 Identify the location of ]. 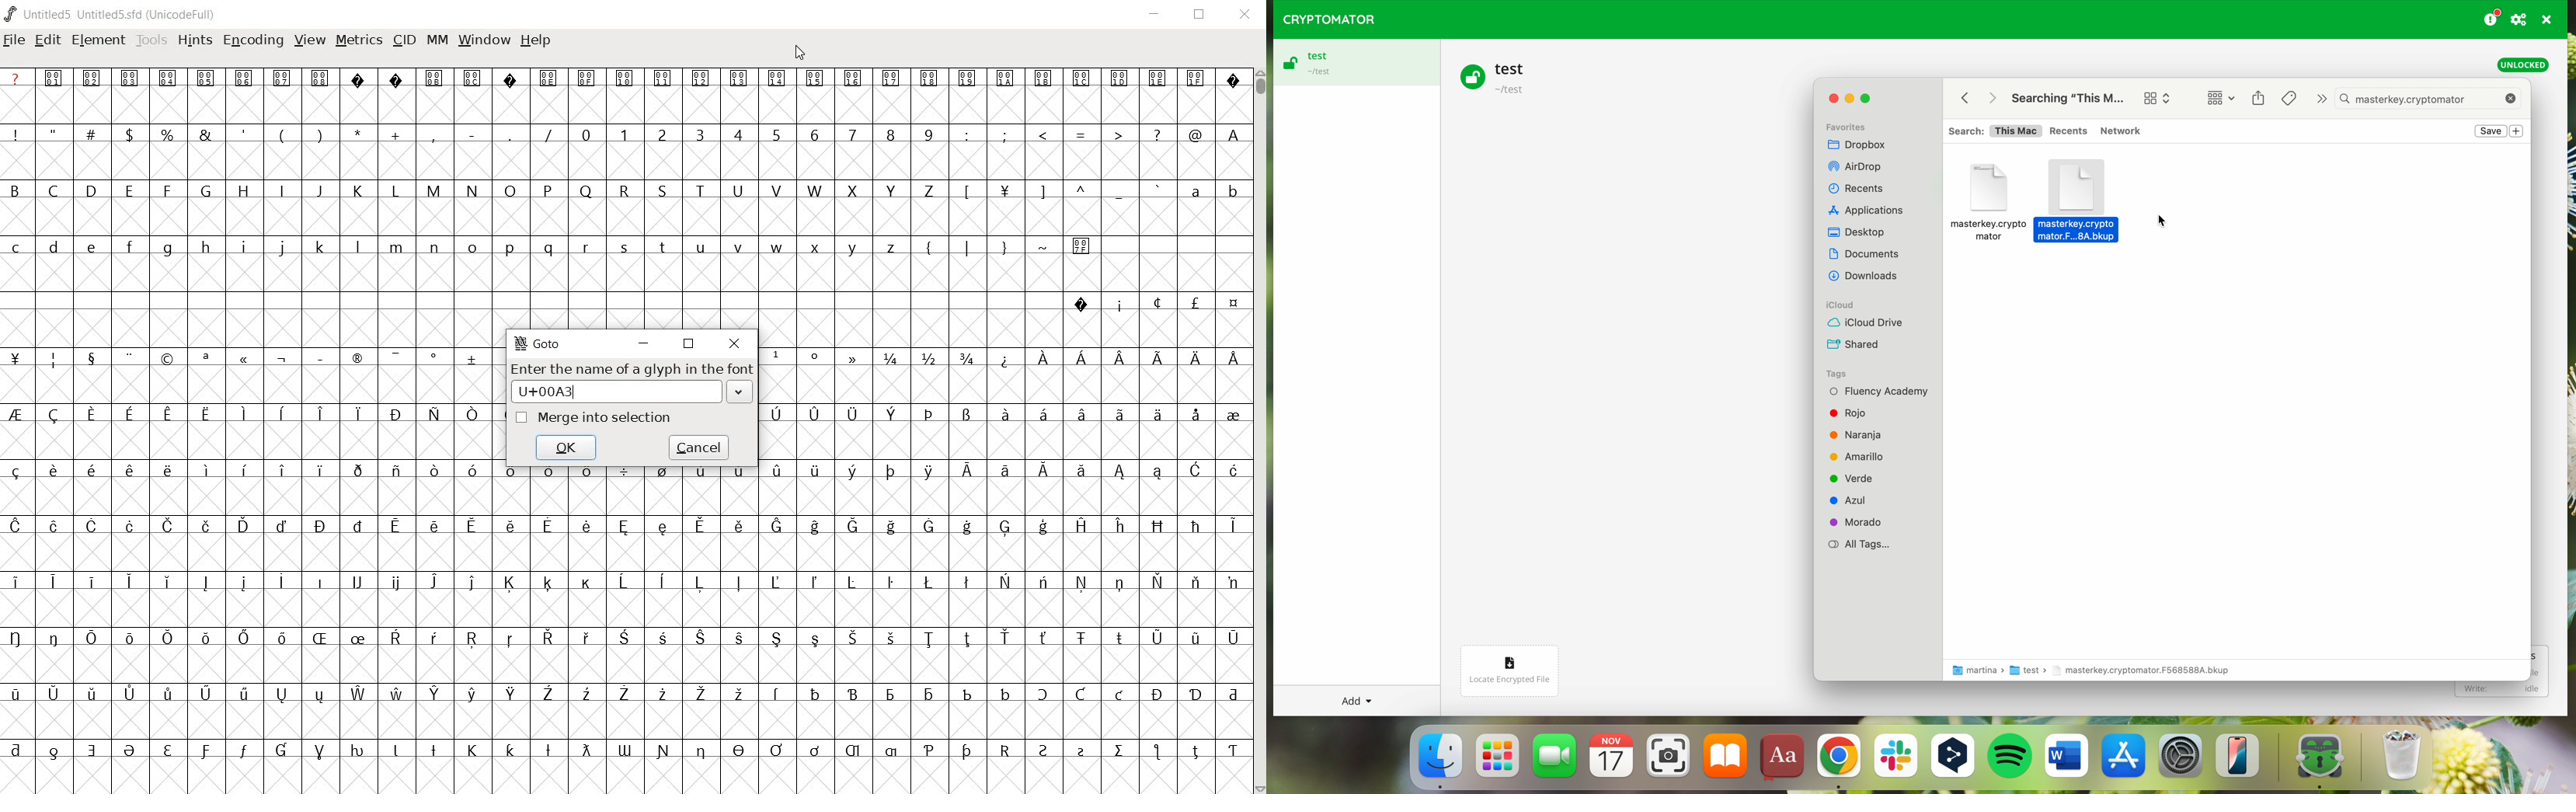
(1043, 190).